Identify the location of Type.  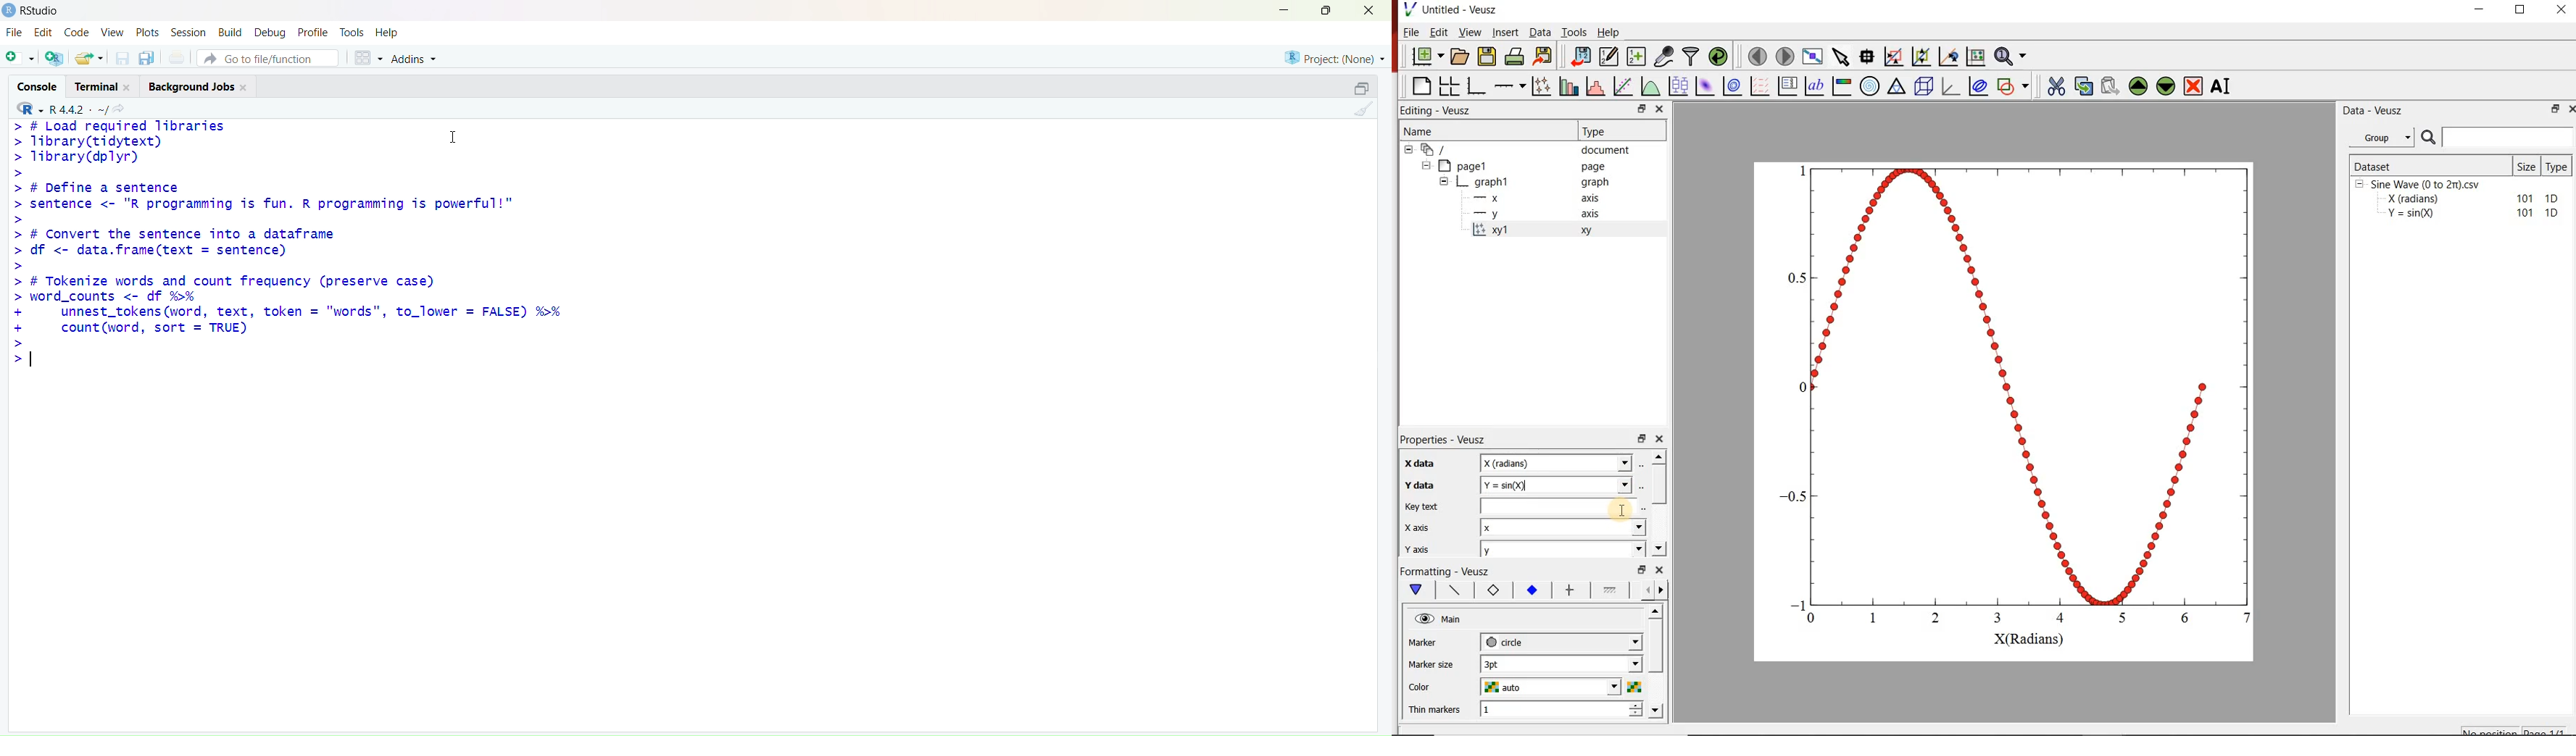
(2560, 165).